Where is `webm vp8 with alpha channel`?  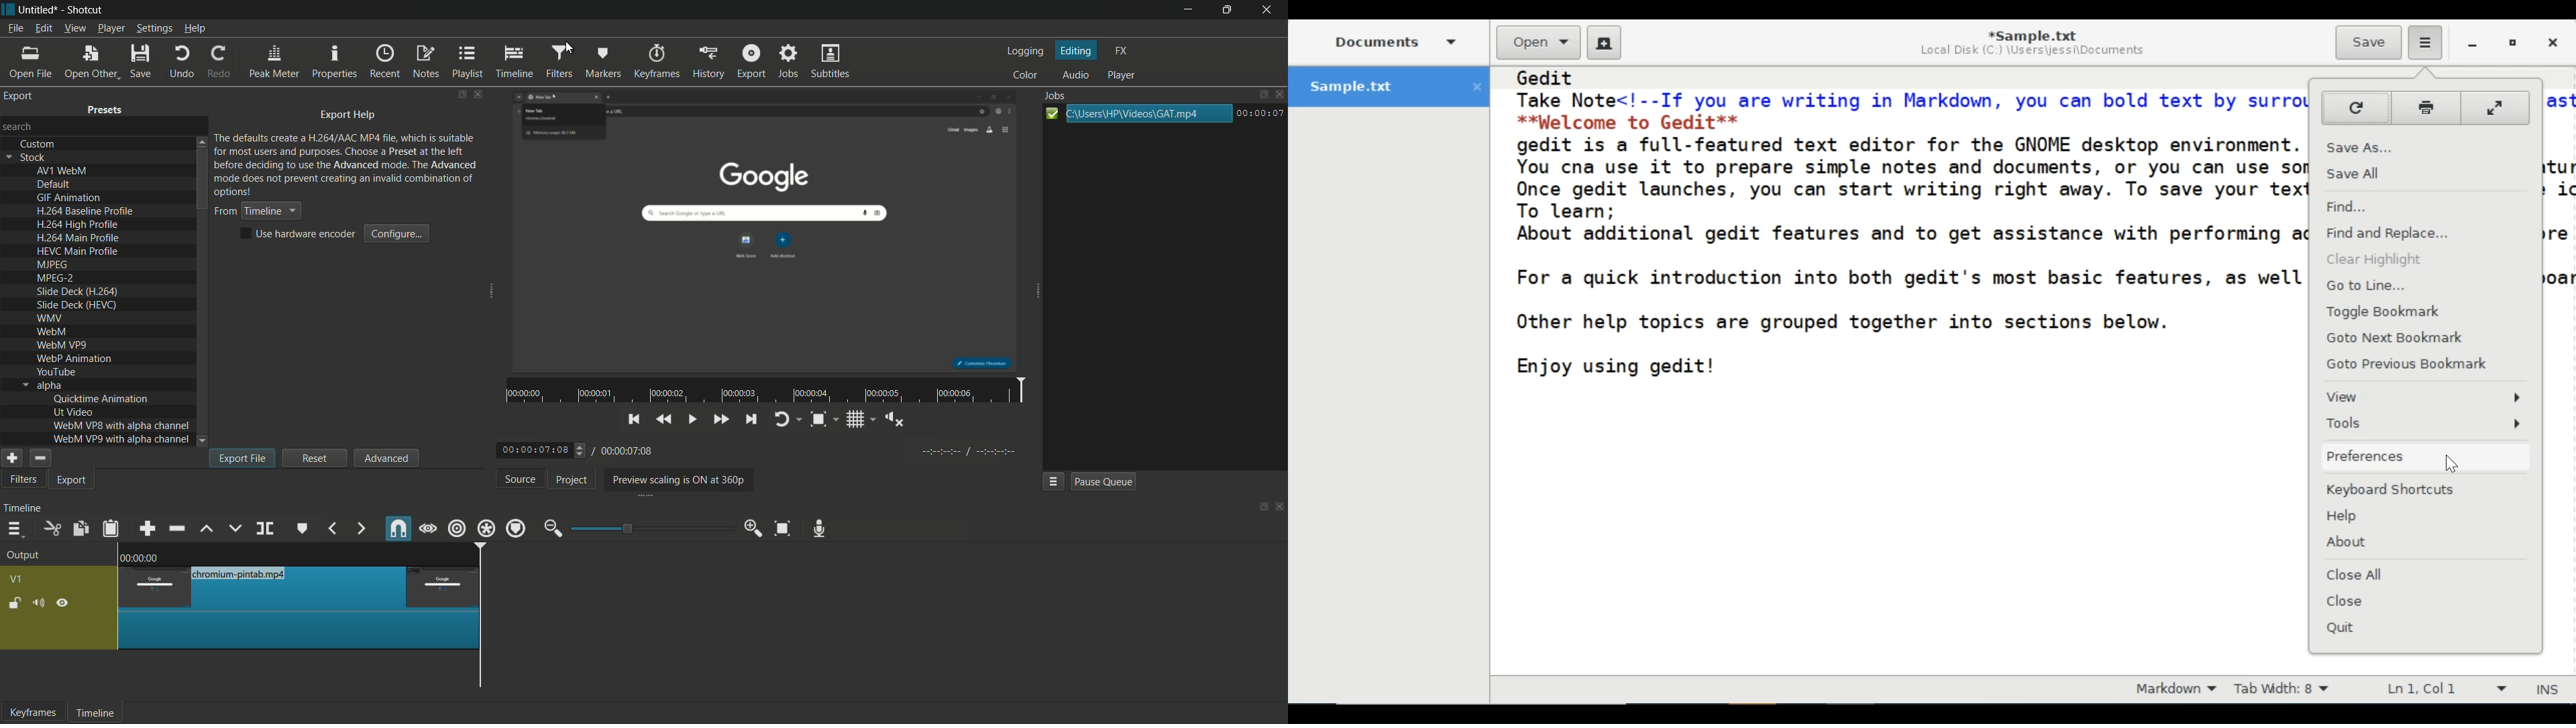 webm vp8 with alpha channel is located at coordinates (120, 426).